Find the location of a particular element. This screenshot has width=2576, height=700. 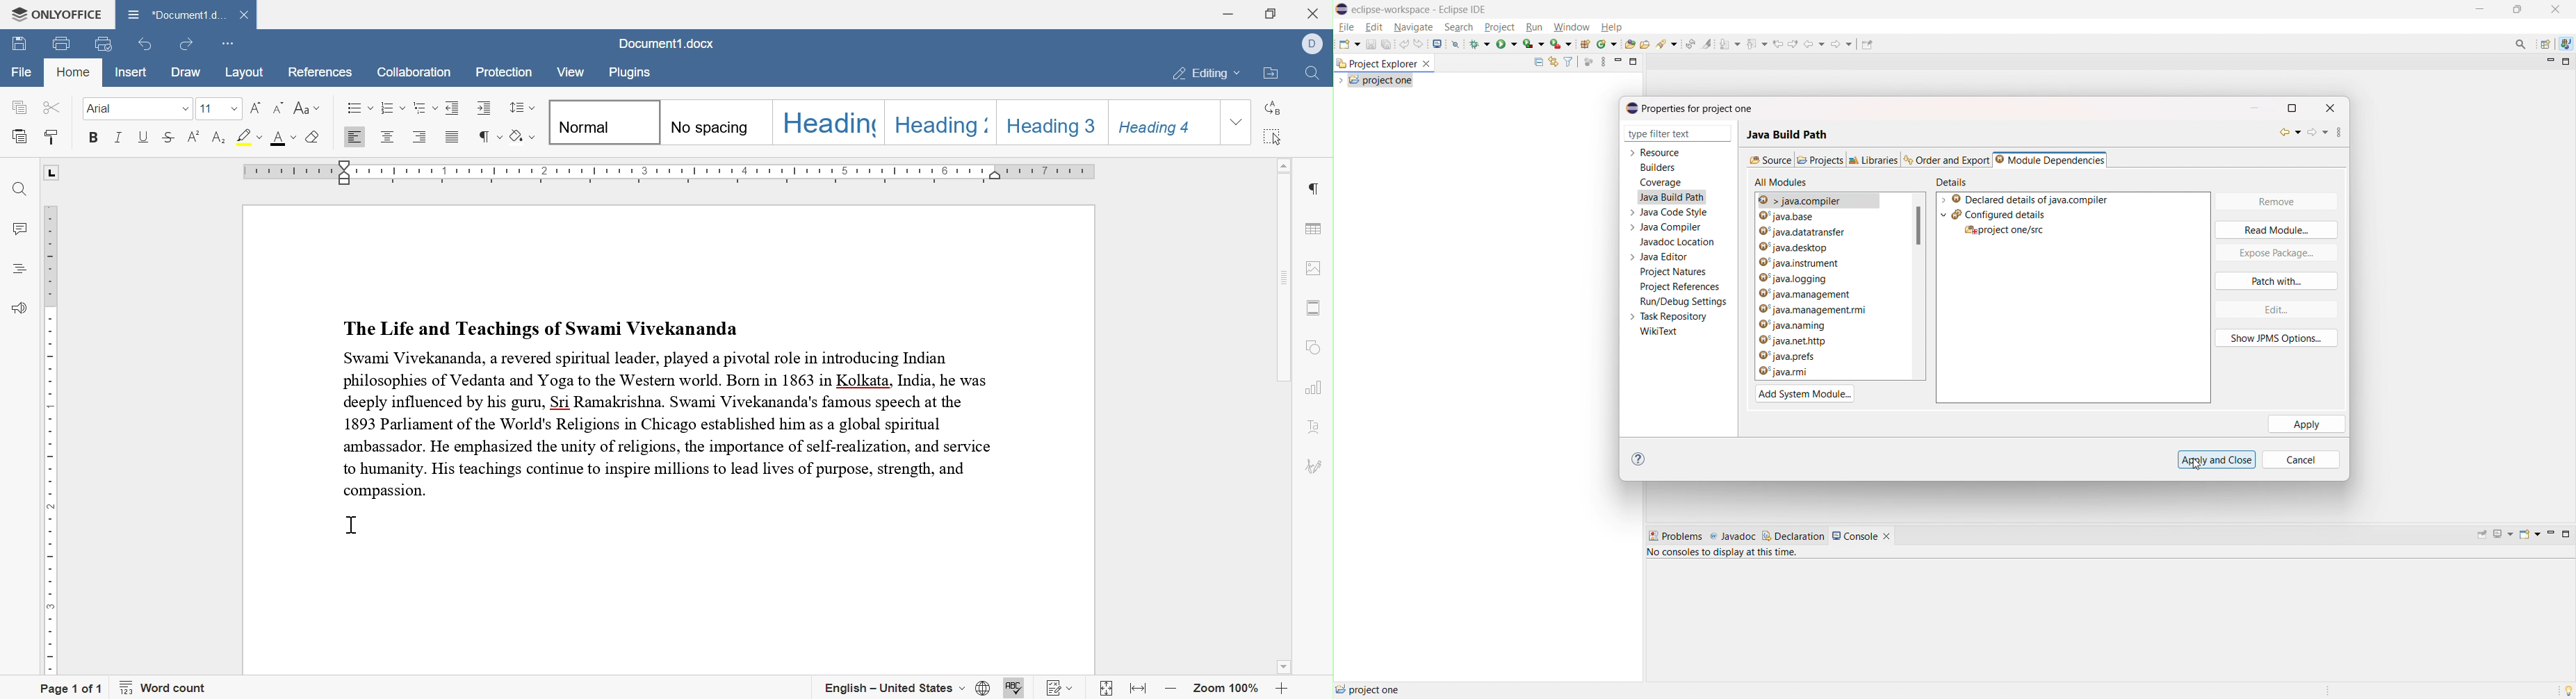

edit is located at coordinates (1374, 28).